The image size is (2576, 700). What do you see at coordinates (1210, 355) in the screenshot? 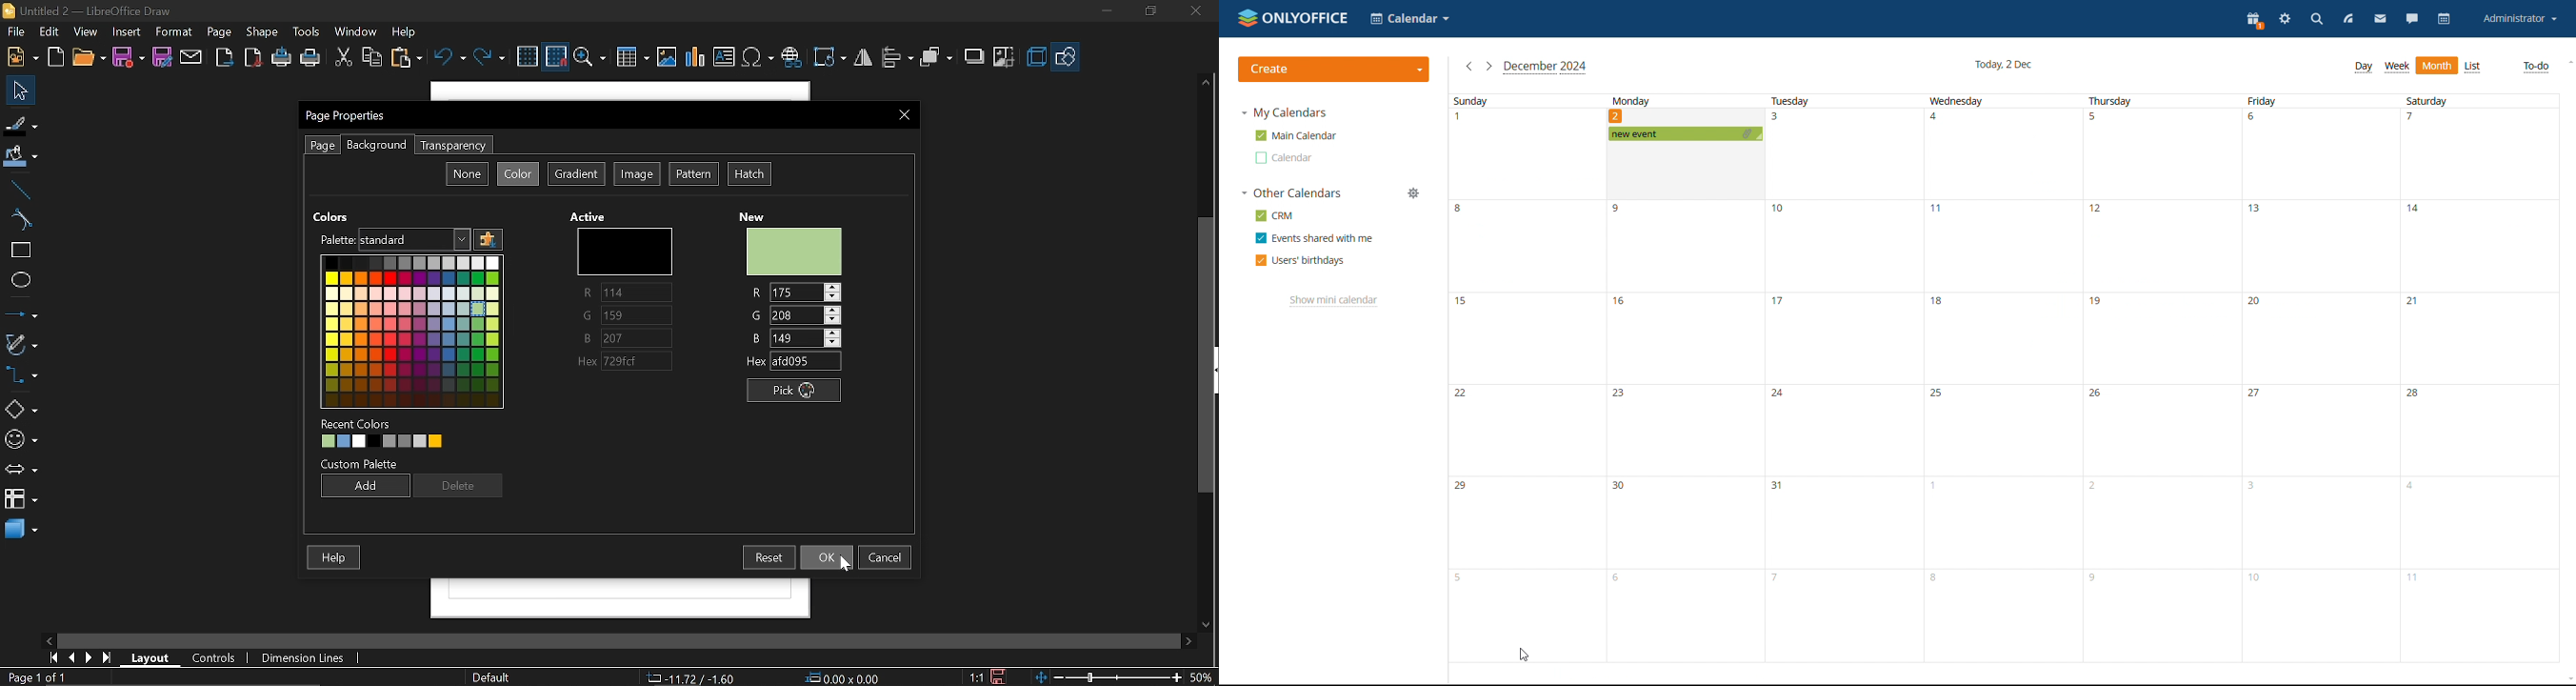
I see `Vertical scrollbar` at bounding box center [1210, 355].